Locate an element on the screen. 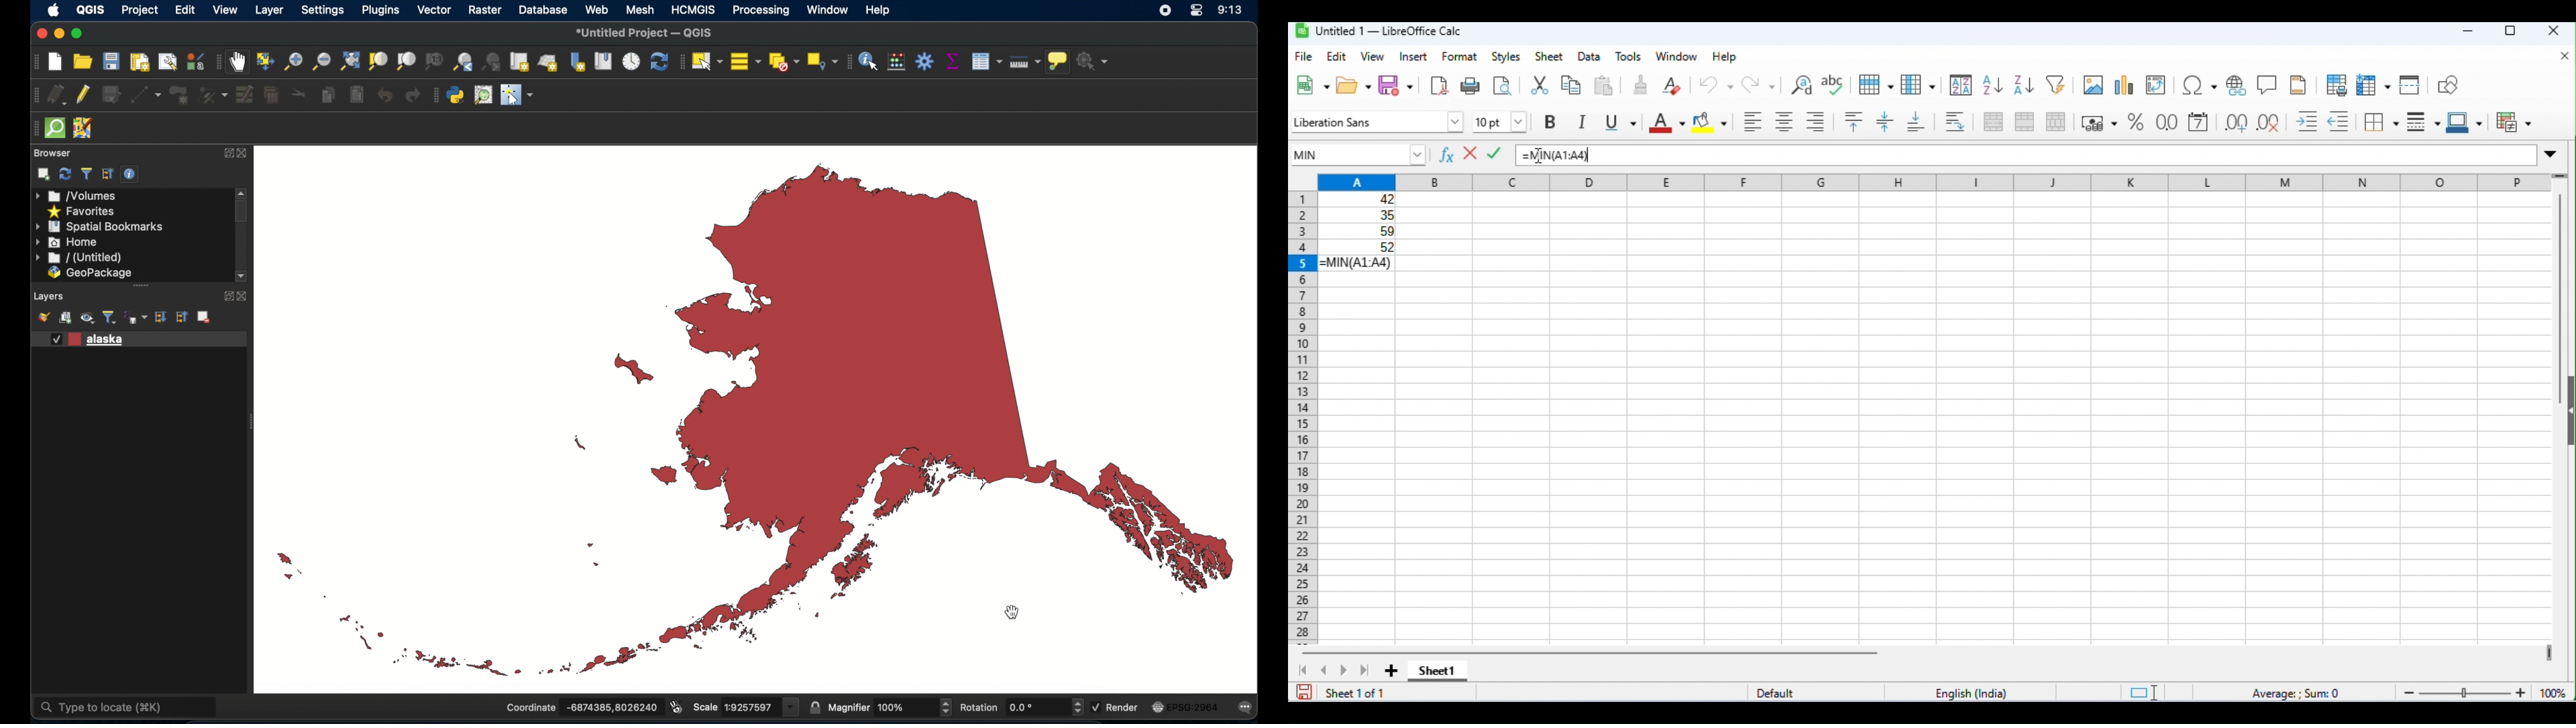 The image size is (2576, 728). wrap text is located at coordinates (1955, 121).